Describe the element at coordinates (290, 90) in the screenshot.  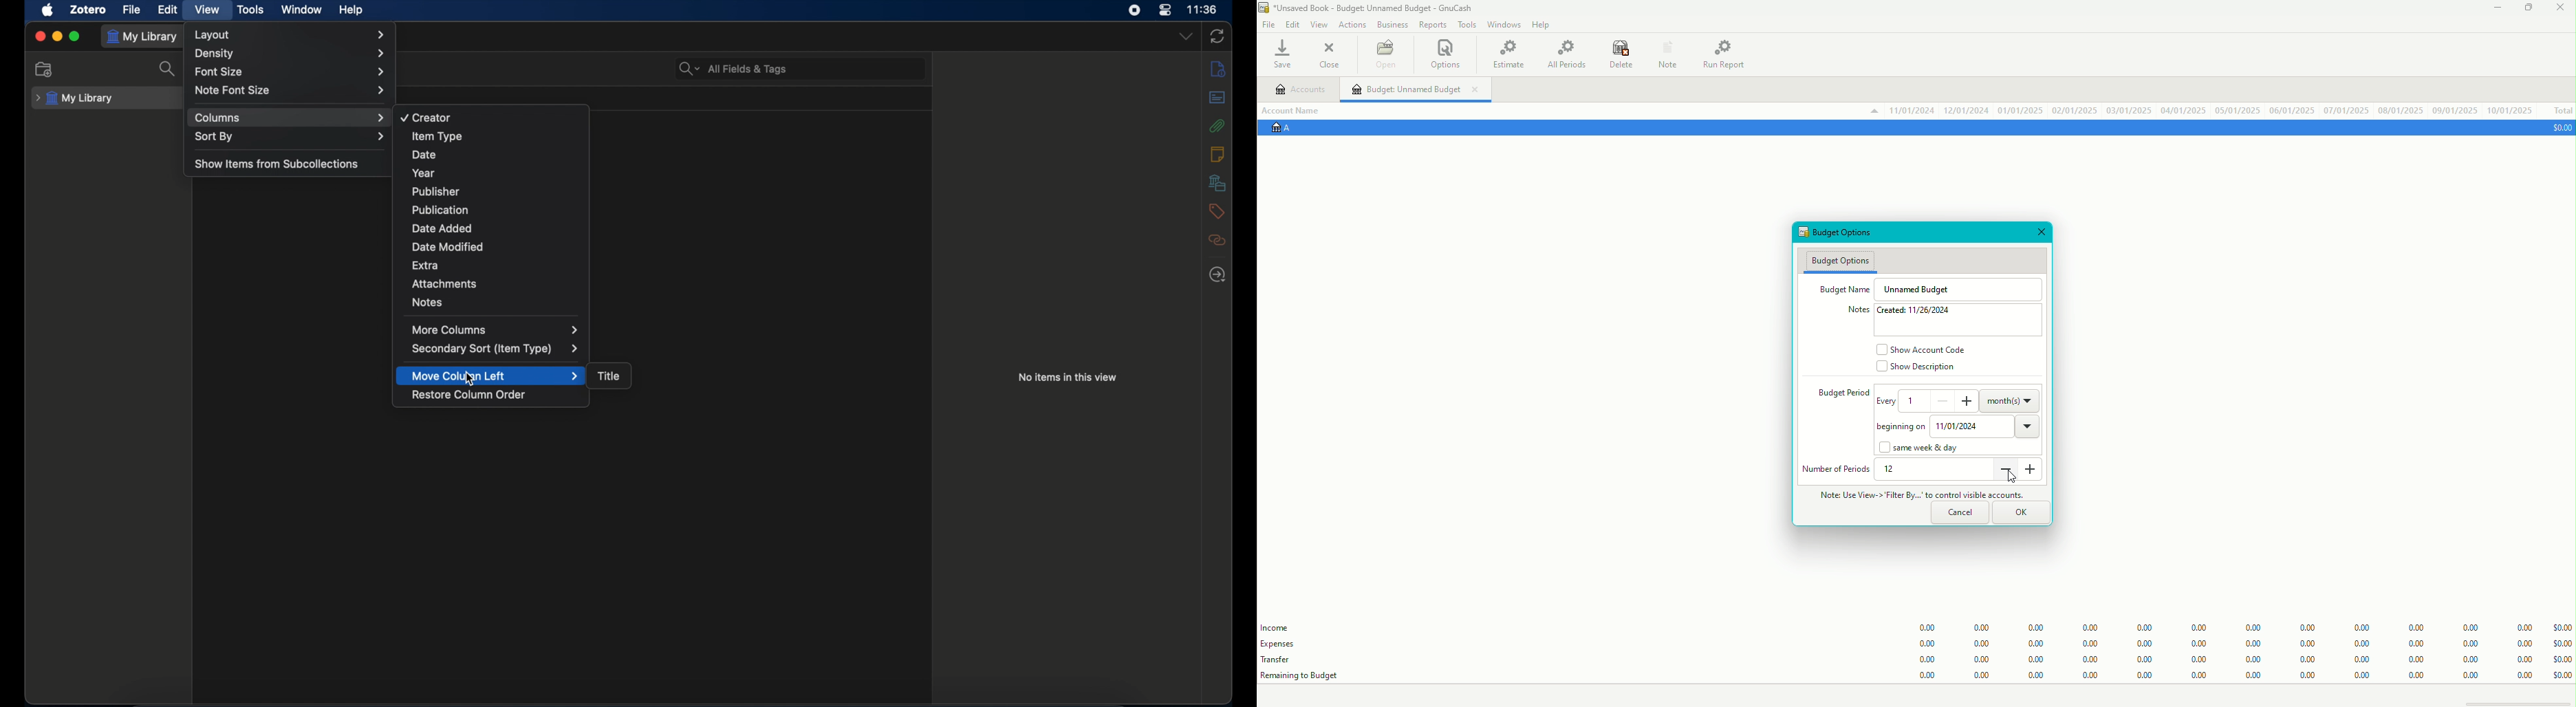
I see `note font size` at that location.